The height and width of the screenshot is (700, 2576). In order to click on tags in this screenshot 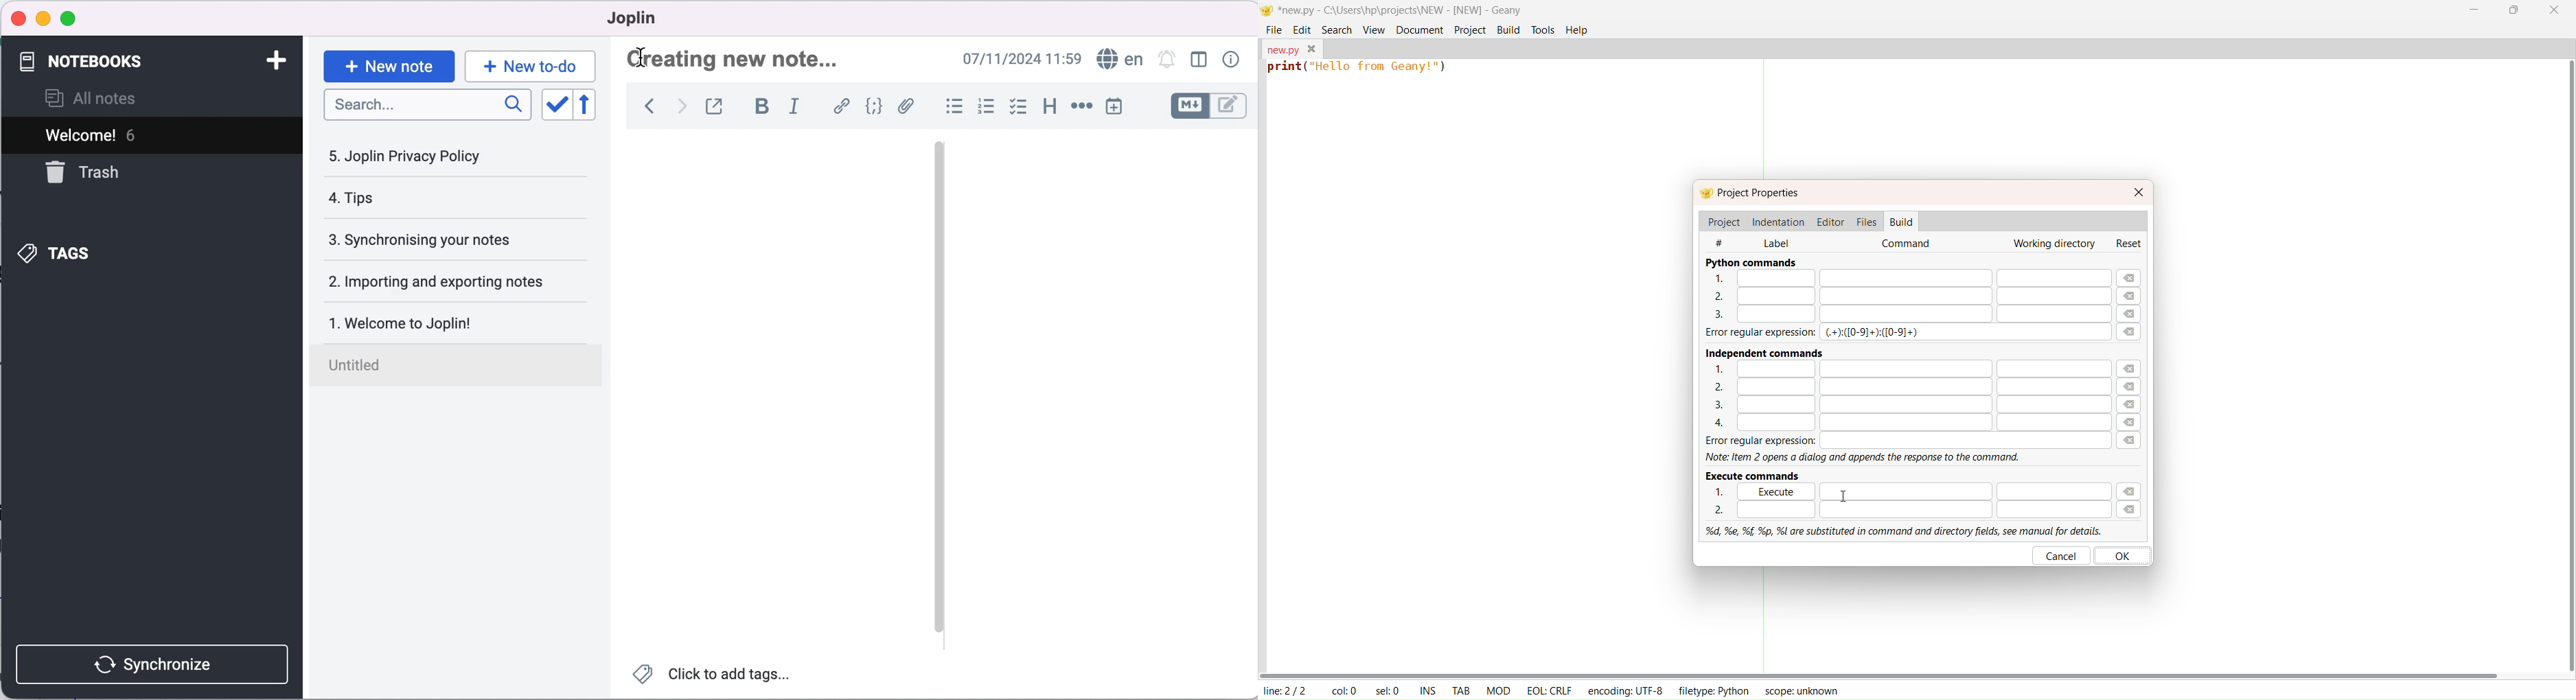, I will do `click(67, 252)`.